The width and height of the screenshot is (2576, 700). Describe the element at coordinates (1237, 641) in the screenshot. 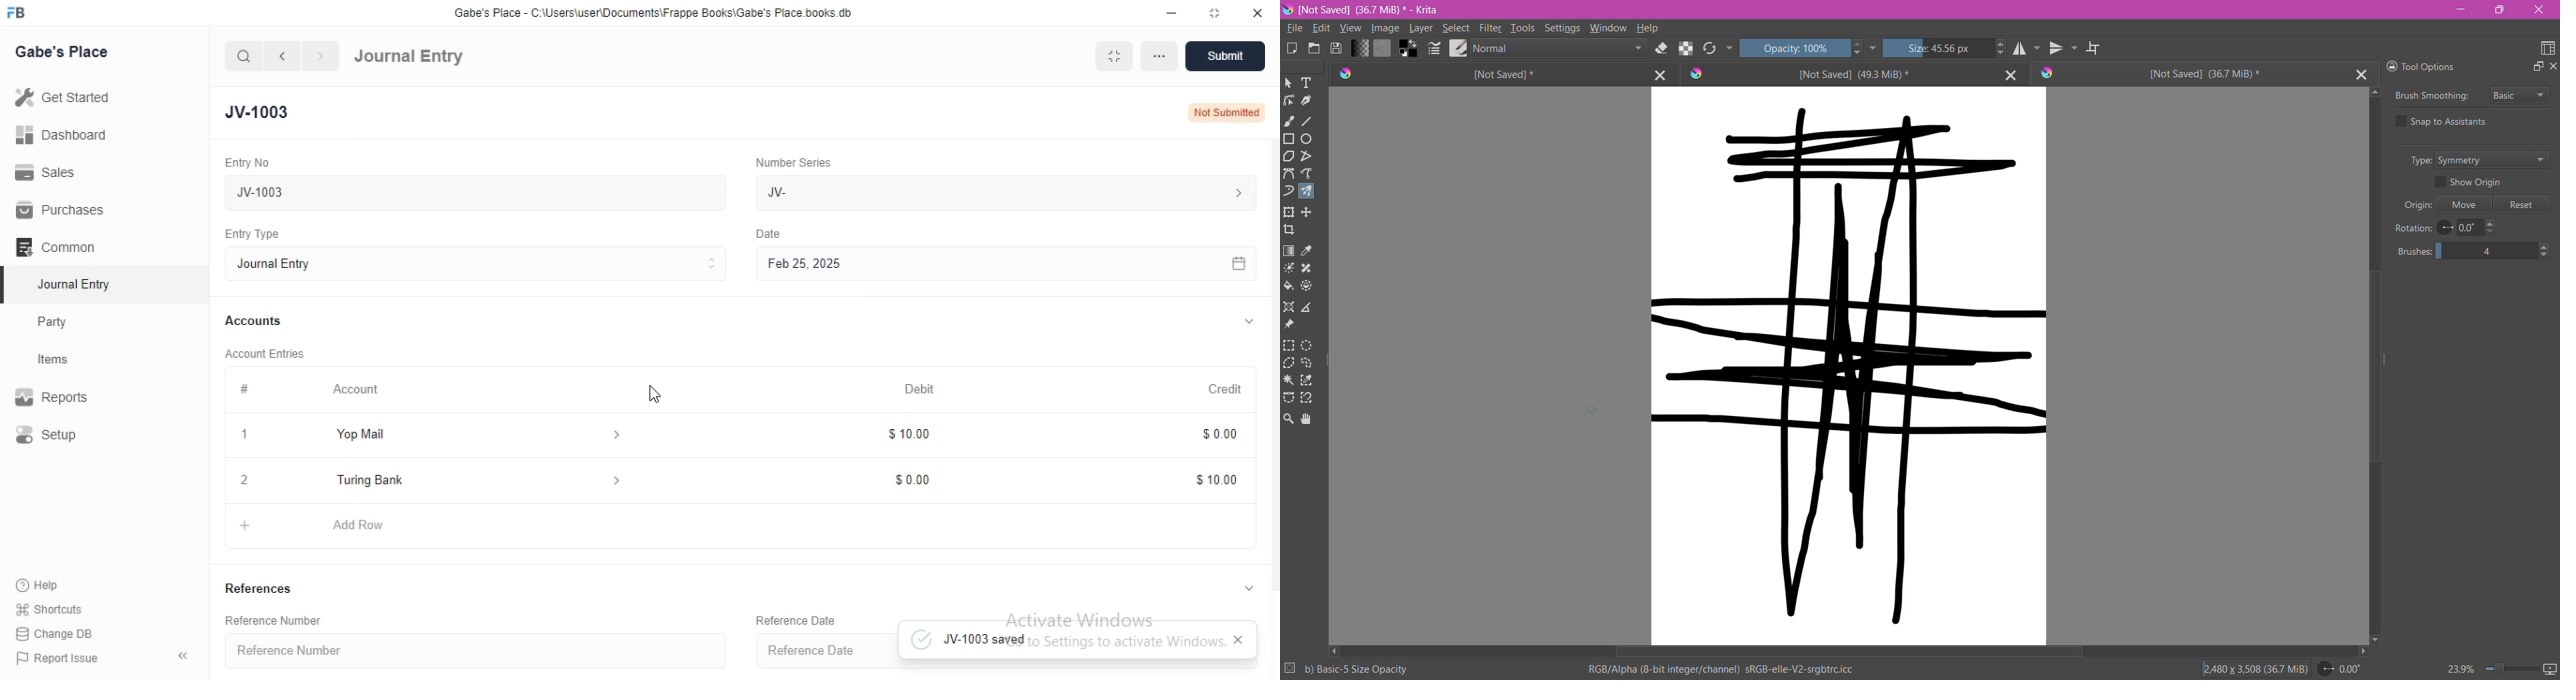

I see `CLOSE` at that location.